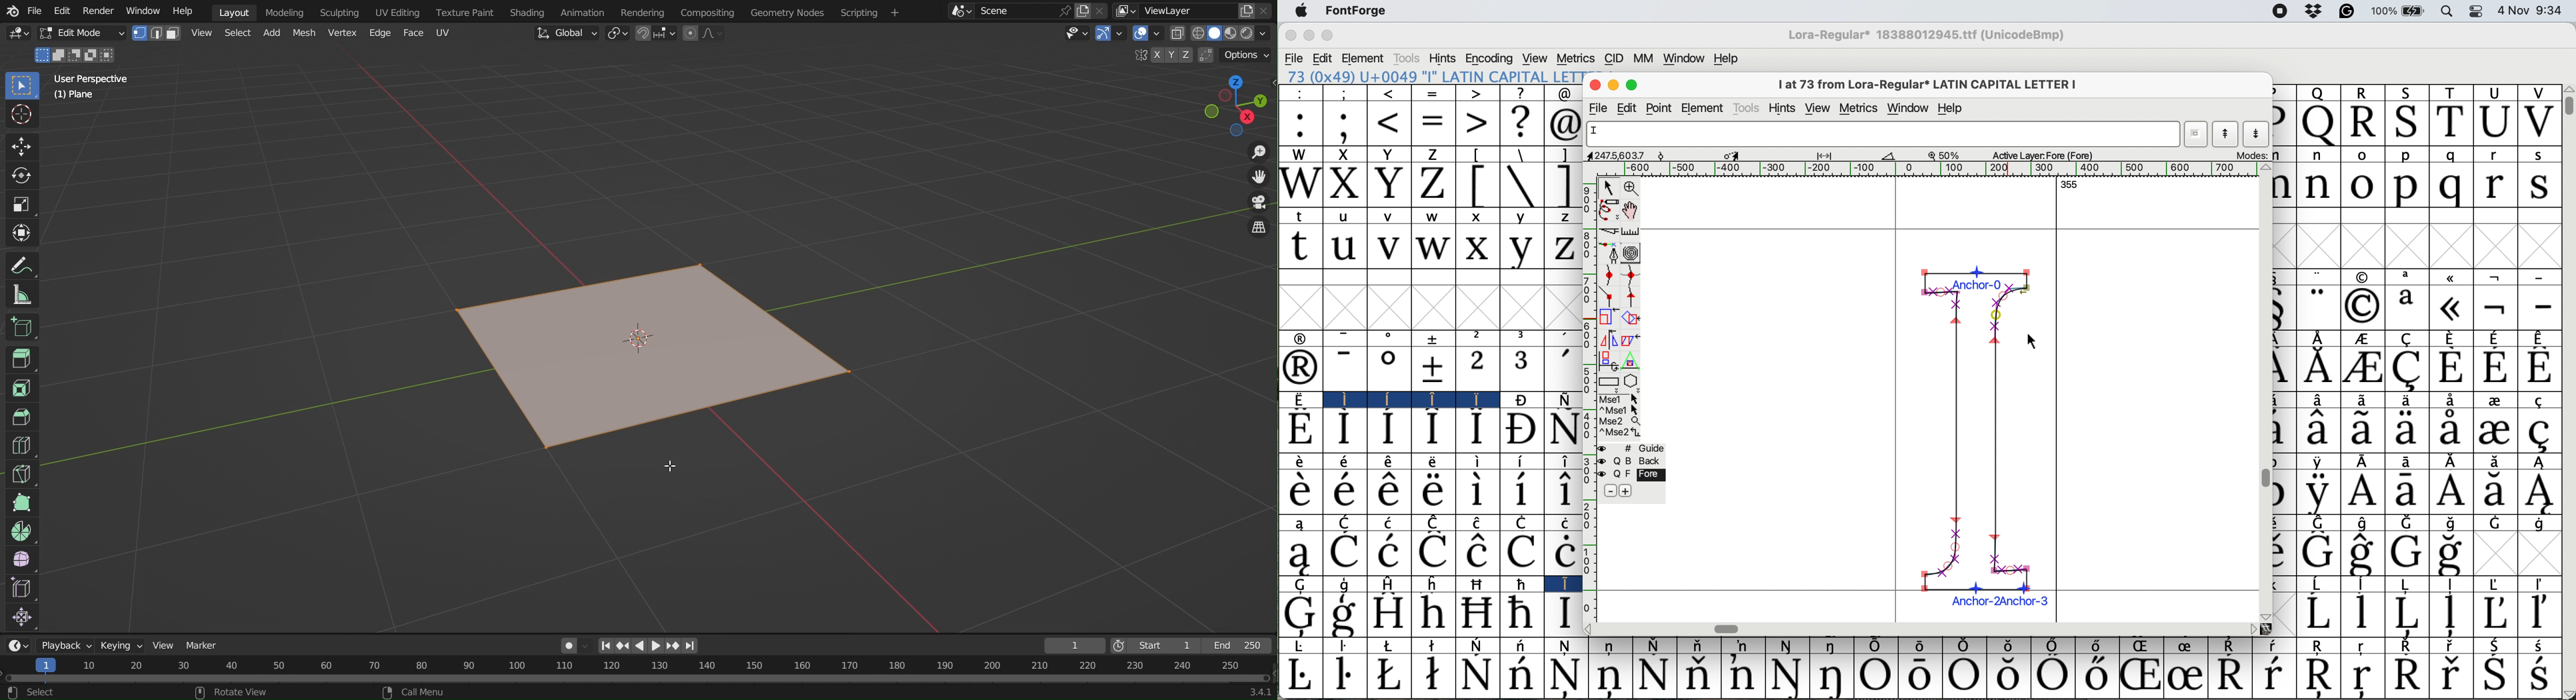 This screenshot has width=2576, height=700. Describe the element at coordinates (2368, 523) in the screenshot. I see `Symbol` at that location.